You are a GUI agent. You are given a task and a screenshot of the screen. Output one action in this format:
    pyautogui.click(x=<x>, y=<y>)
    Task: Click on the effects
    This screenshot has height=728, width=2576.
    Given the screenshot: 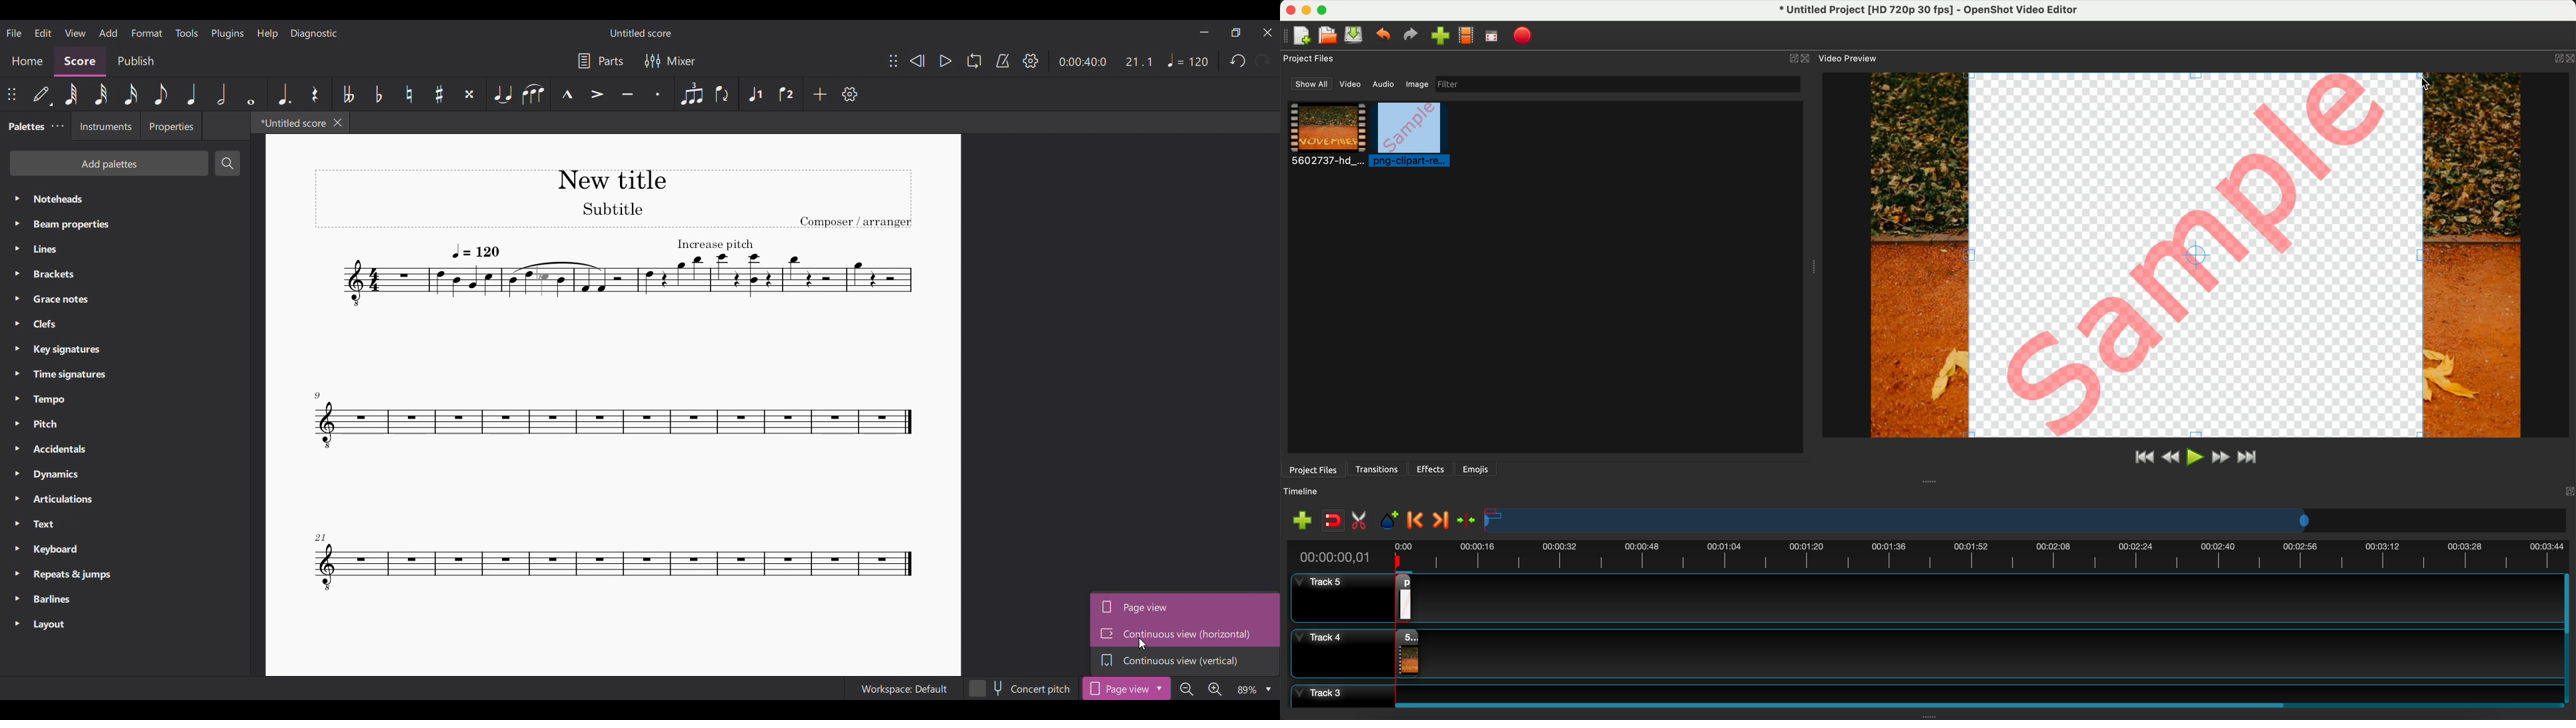 What is the action you would take?
    pyautogui.click(x=1431, y=469)
    